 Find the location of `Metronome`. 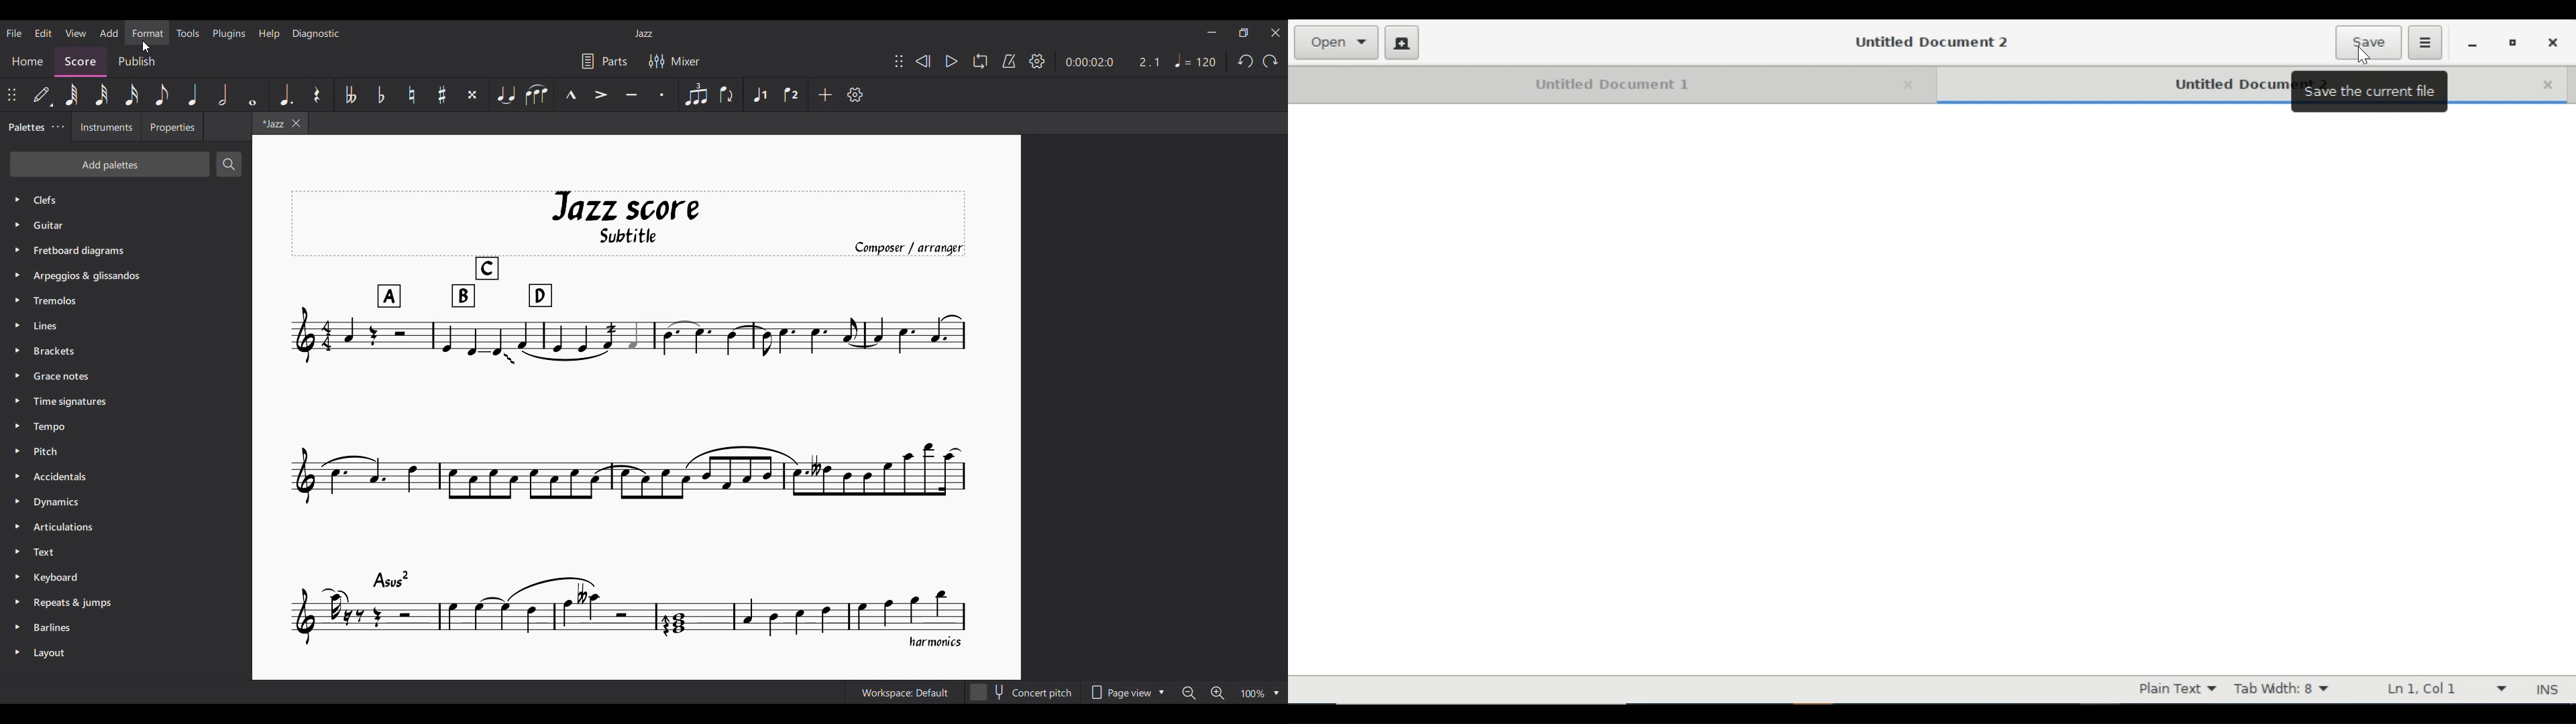

Metronome is located at coordinates (1010, 61).